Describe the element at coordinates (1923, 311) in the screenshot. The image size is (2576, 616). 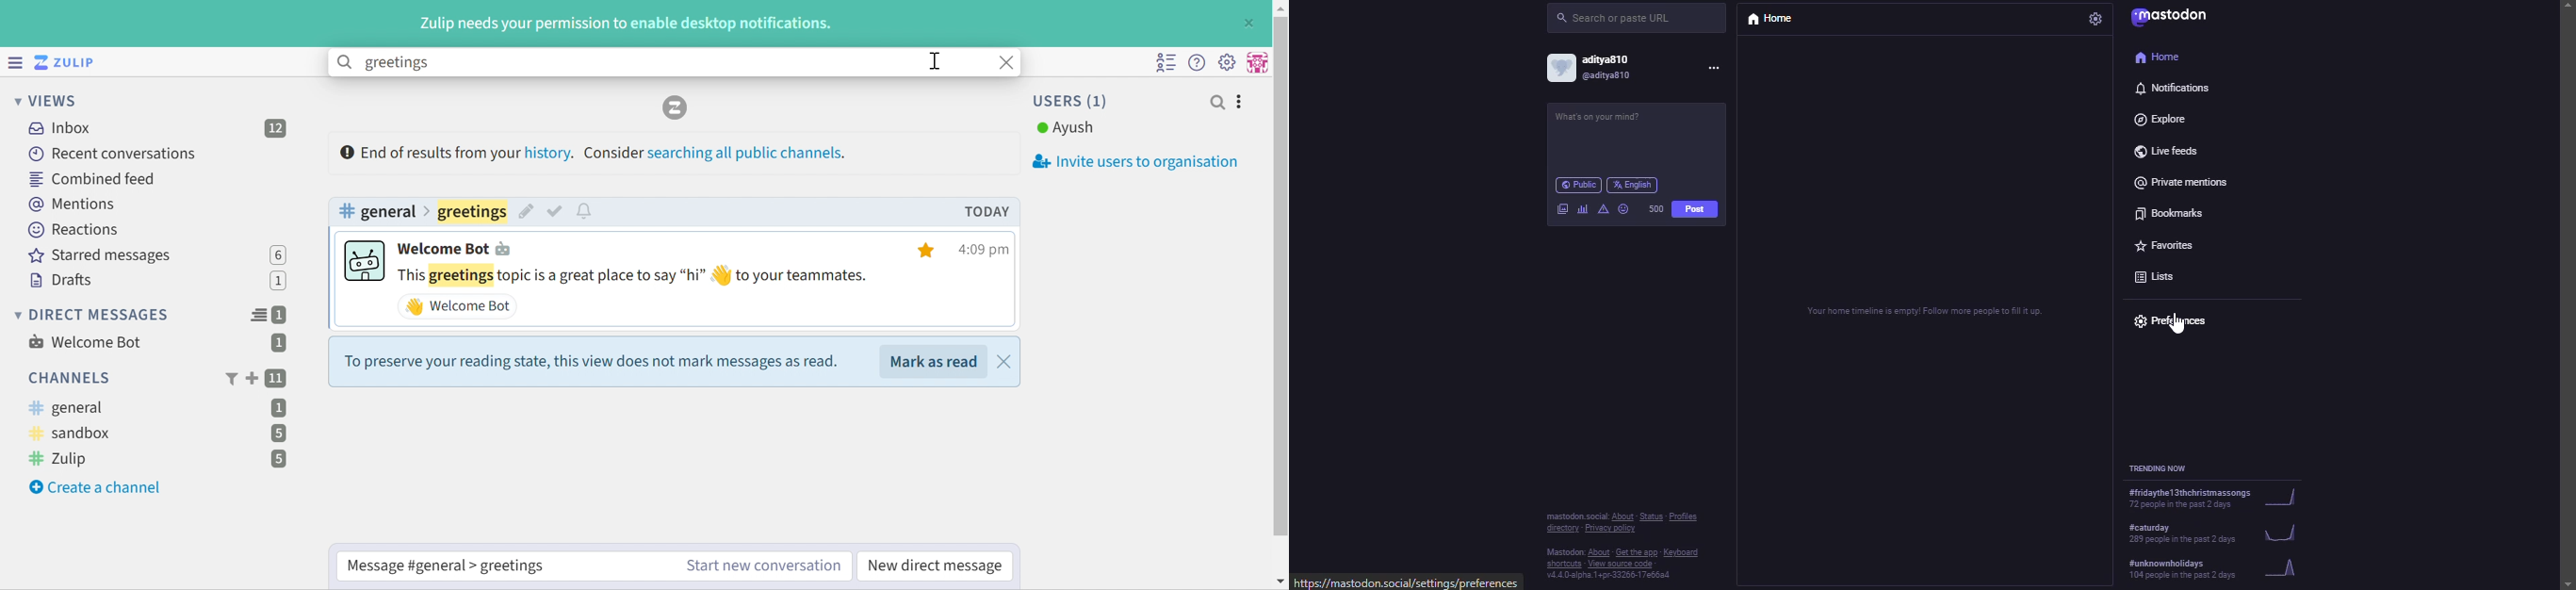
I see `home timeline` at that location.